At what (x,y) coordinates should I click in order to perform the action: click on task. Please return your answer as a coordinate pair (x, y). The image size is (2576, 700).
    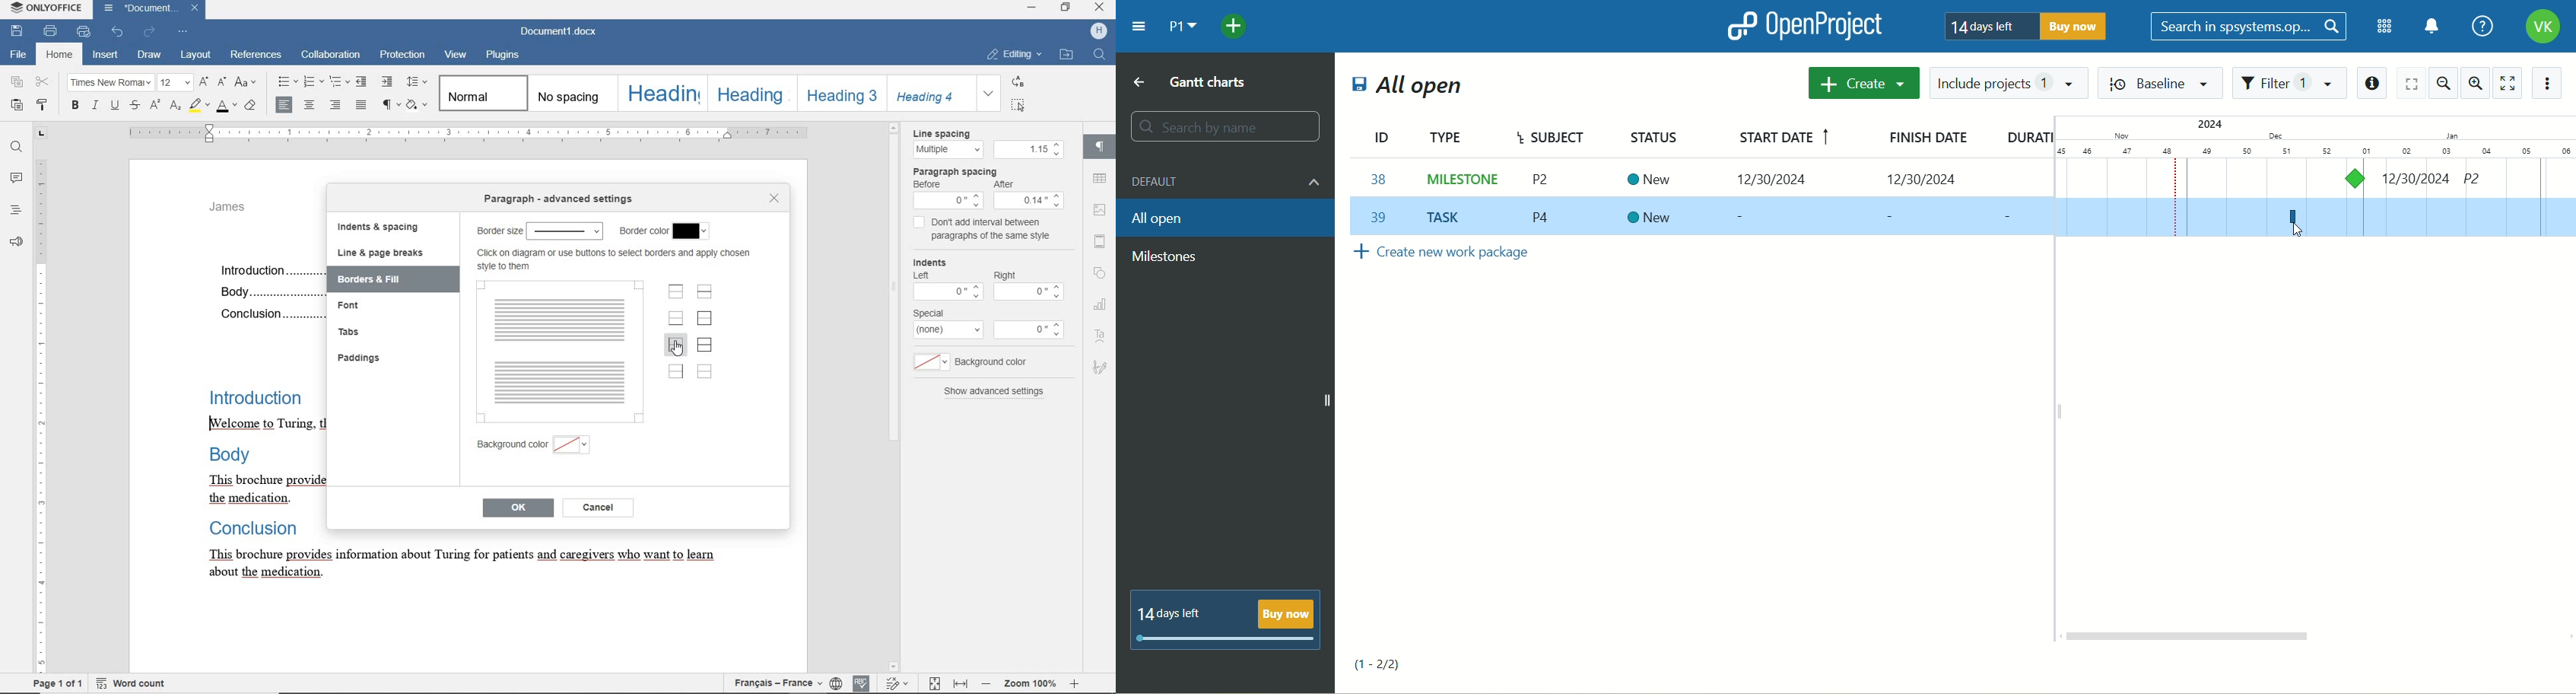
    Looking at the image, I should click on (2357, 177).